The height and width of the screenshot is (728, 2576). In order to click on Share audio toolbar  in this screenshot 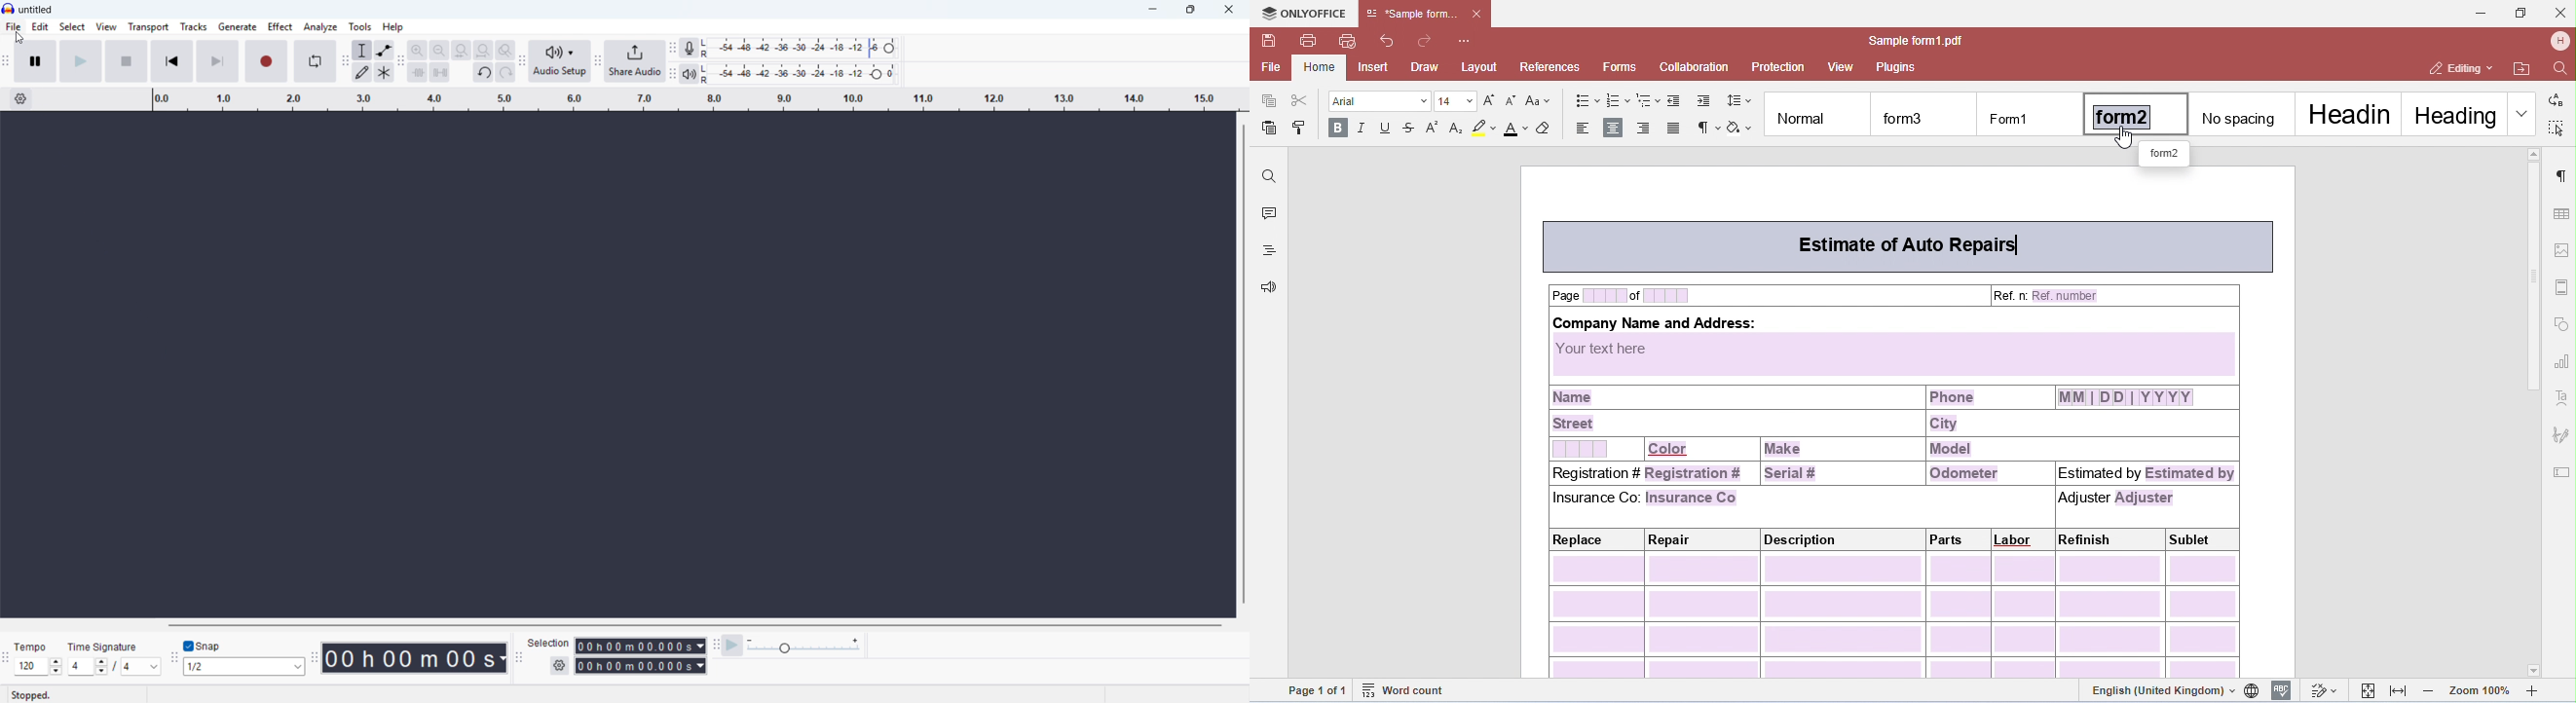, I will do `click(597, 62)`.